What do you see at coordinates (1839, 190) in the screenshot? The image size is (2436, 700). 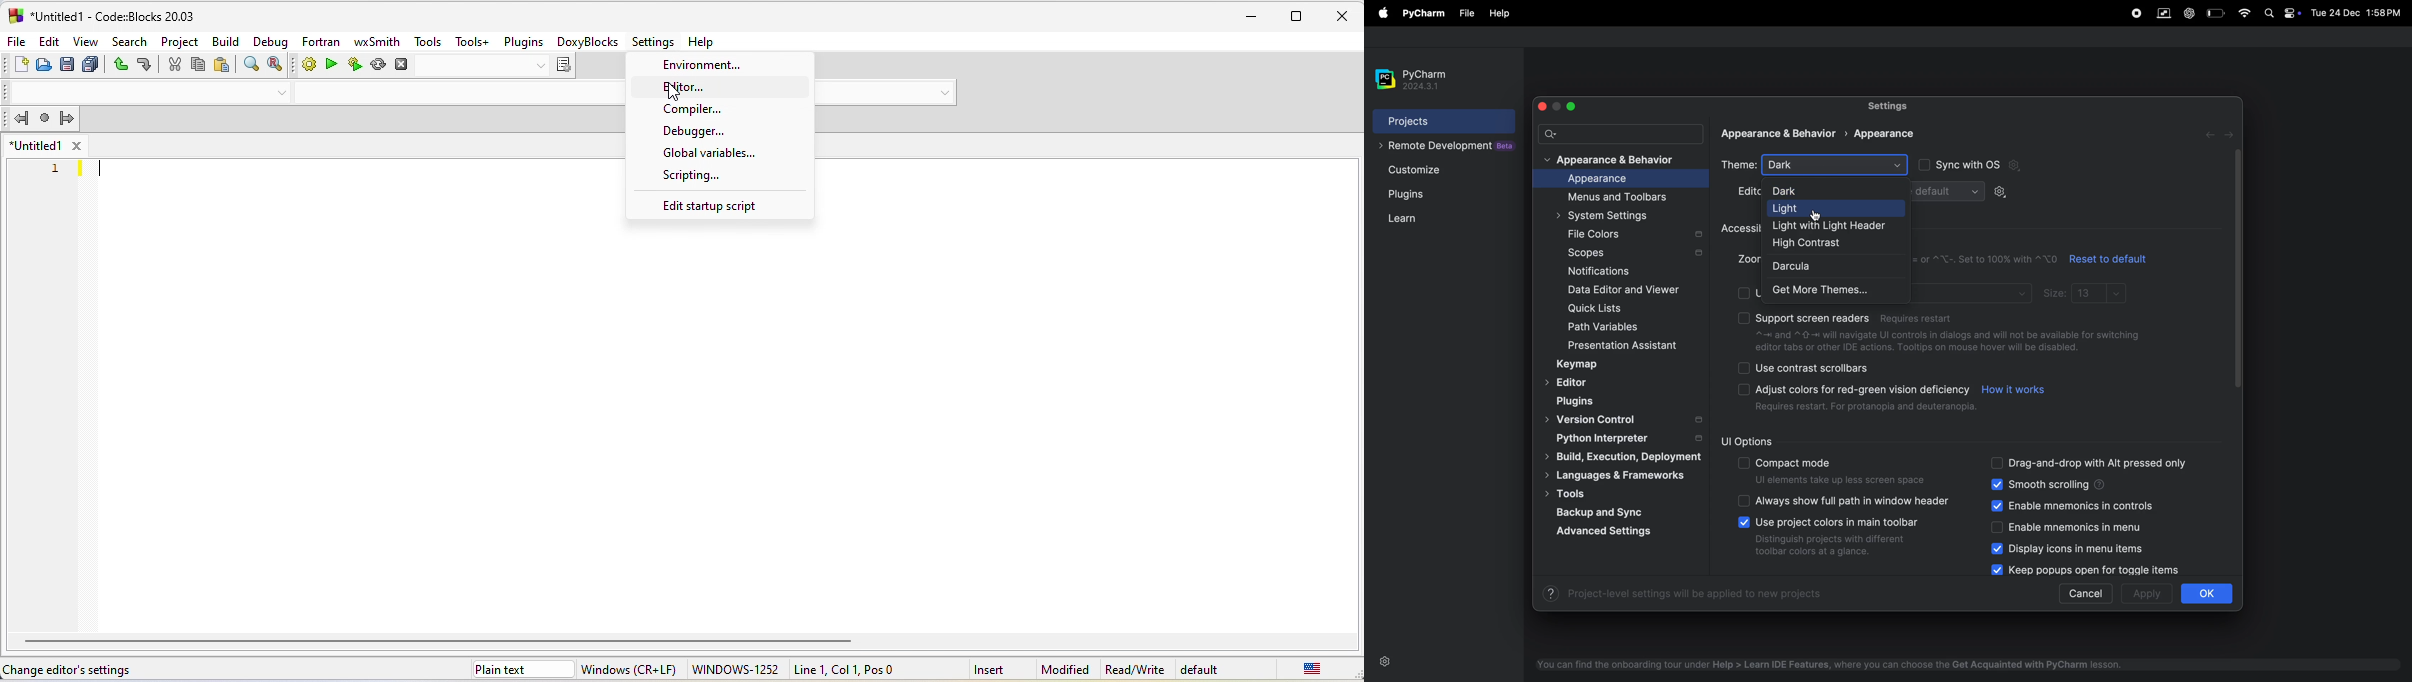 I see `dark` at bounding box center [1839, 190].